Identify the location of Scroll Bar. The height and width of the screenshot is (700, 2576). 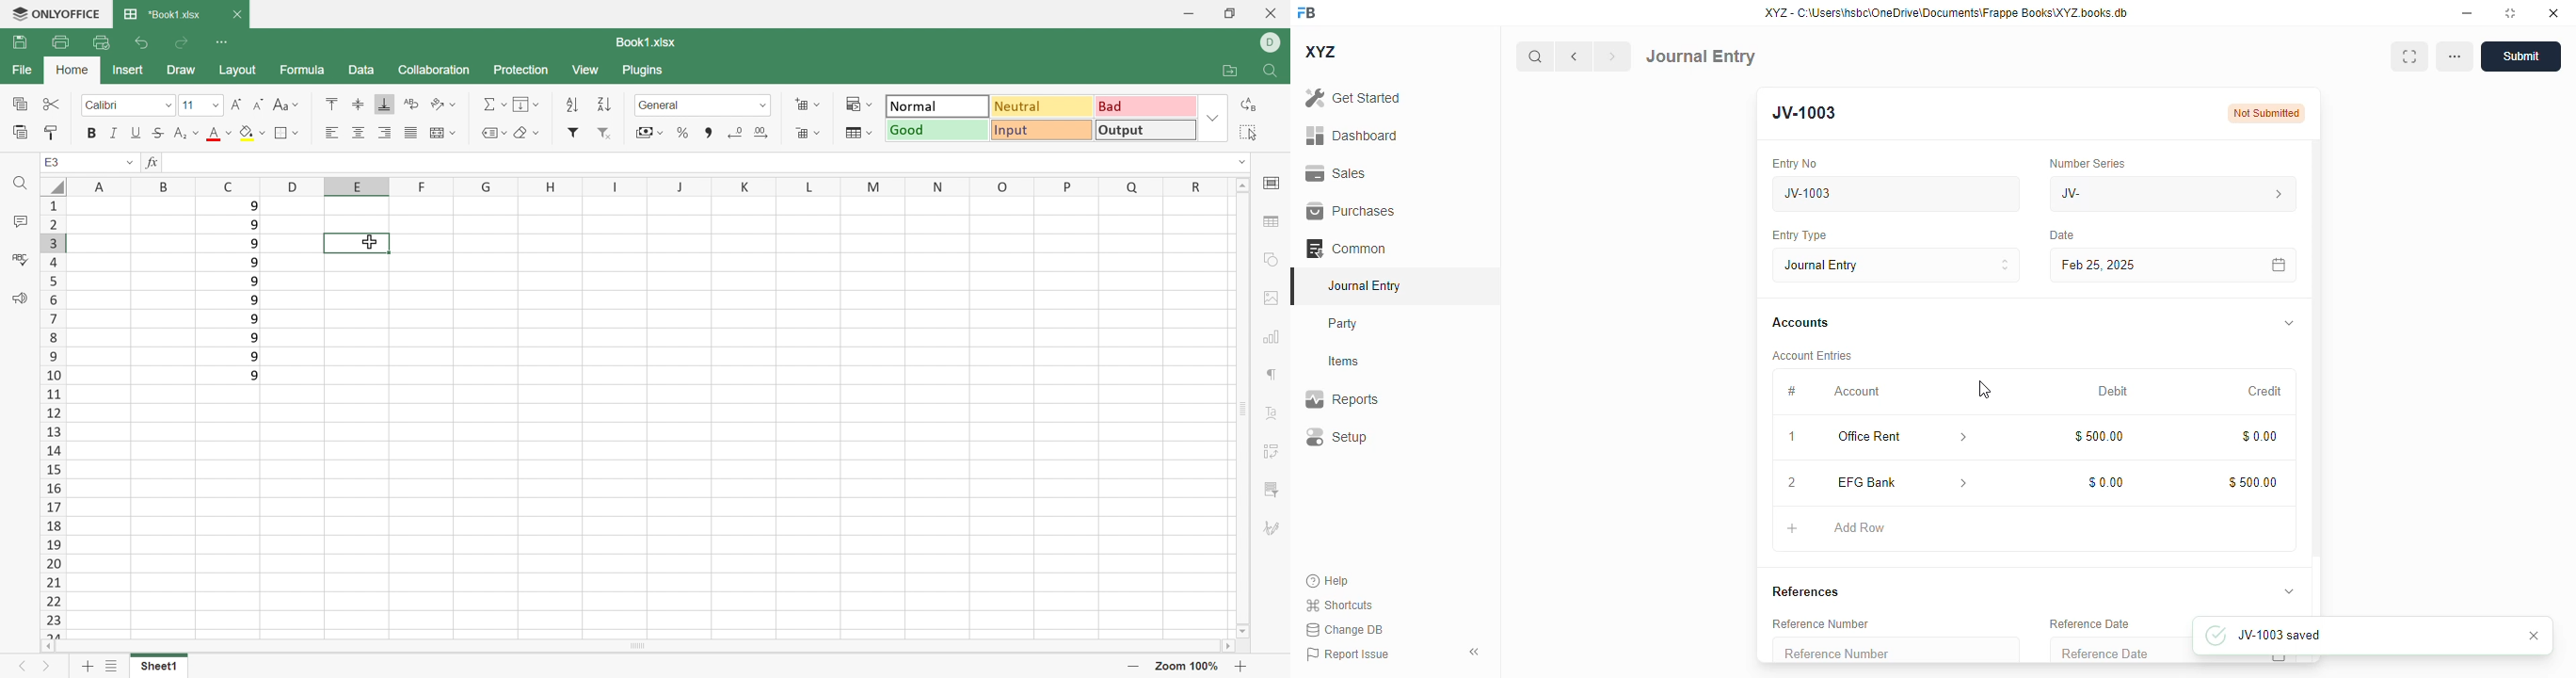
(1246, 409).